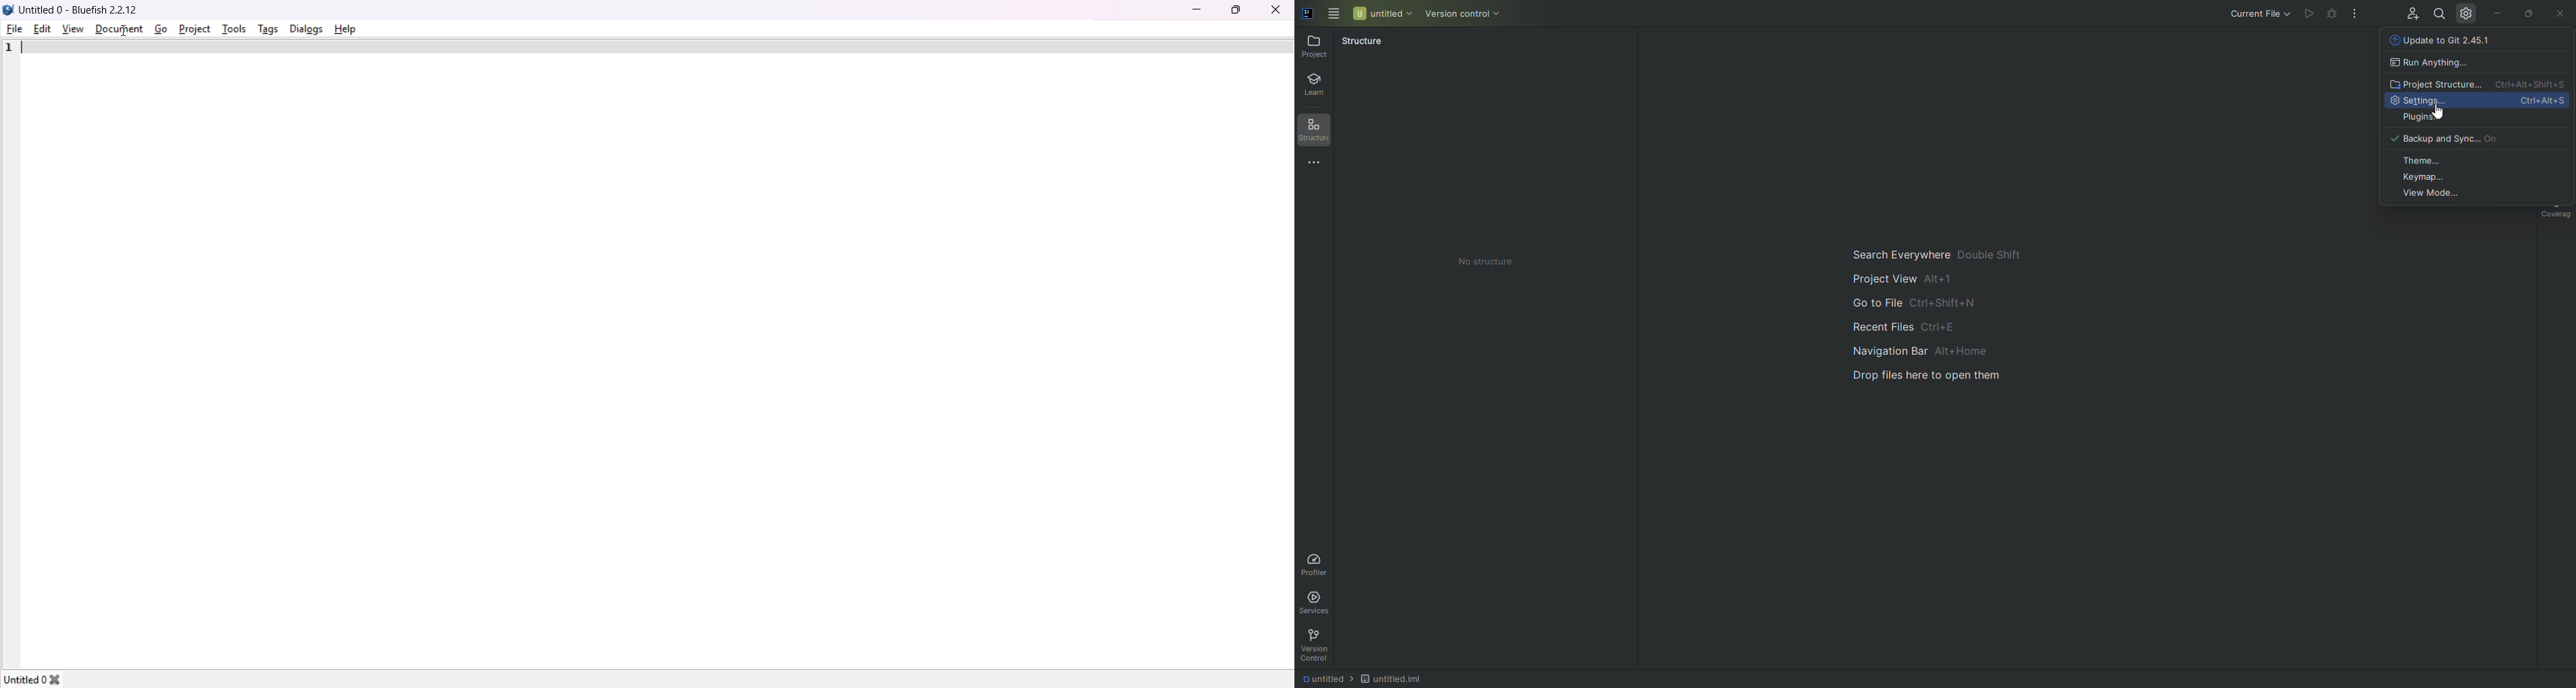 This screenshot has width=2576, height=700. What do you see at coordinates (658, 350) in the screenshot?
I see `code area` at bounding box center [658, 350].